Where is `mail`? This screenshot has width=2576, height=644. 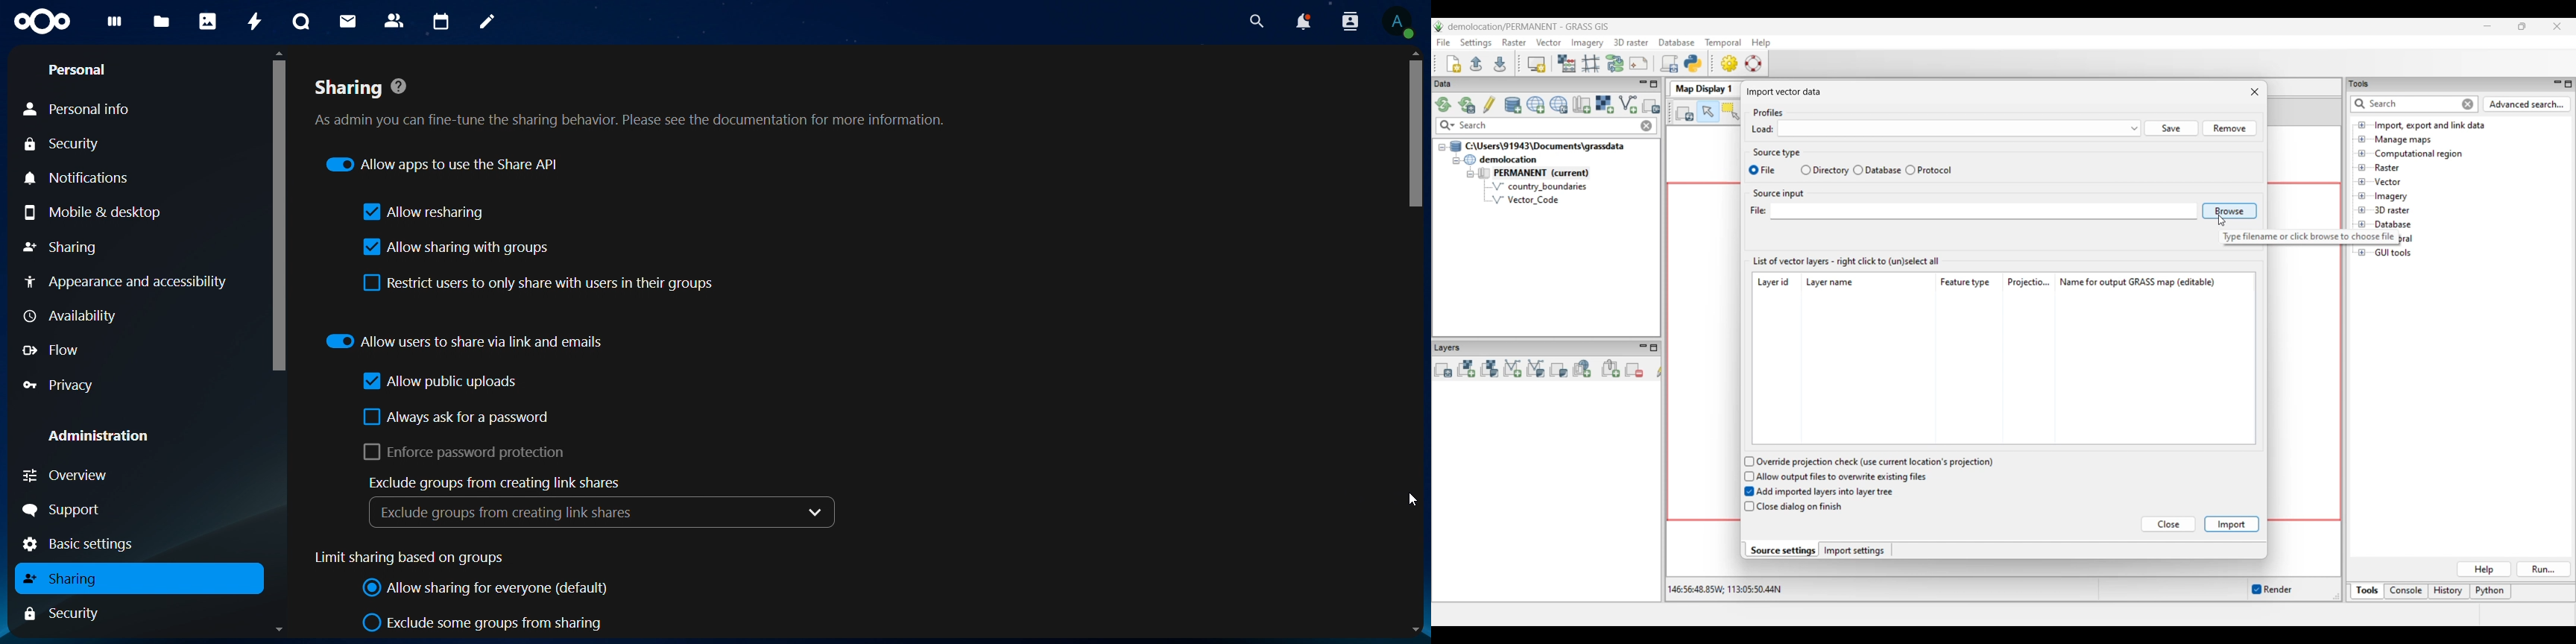 mail is located at coordinates (348, 19).